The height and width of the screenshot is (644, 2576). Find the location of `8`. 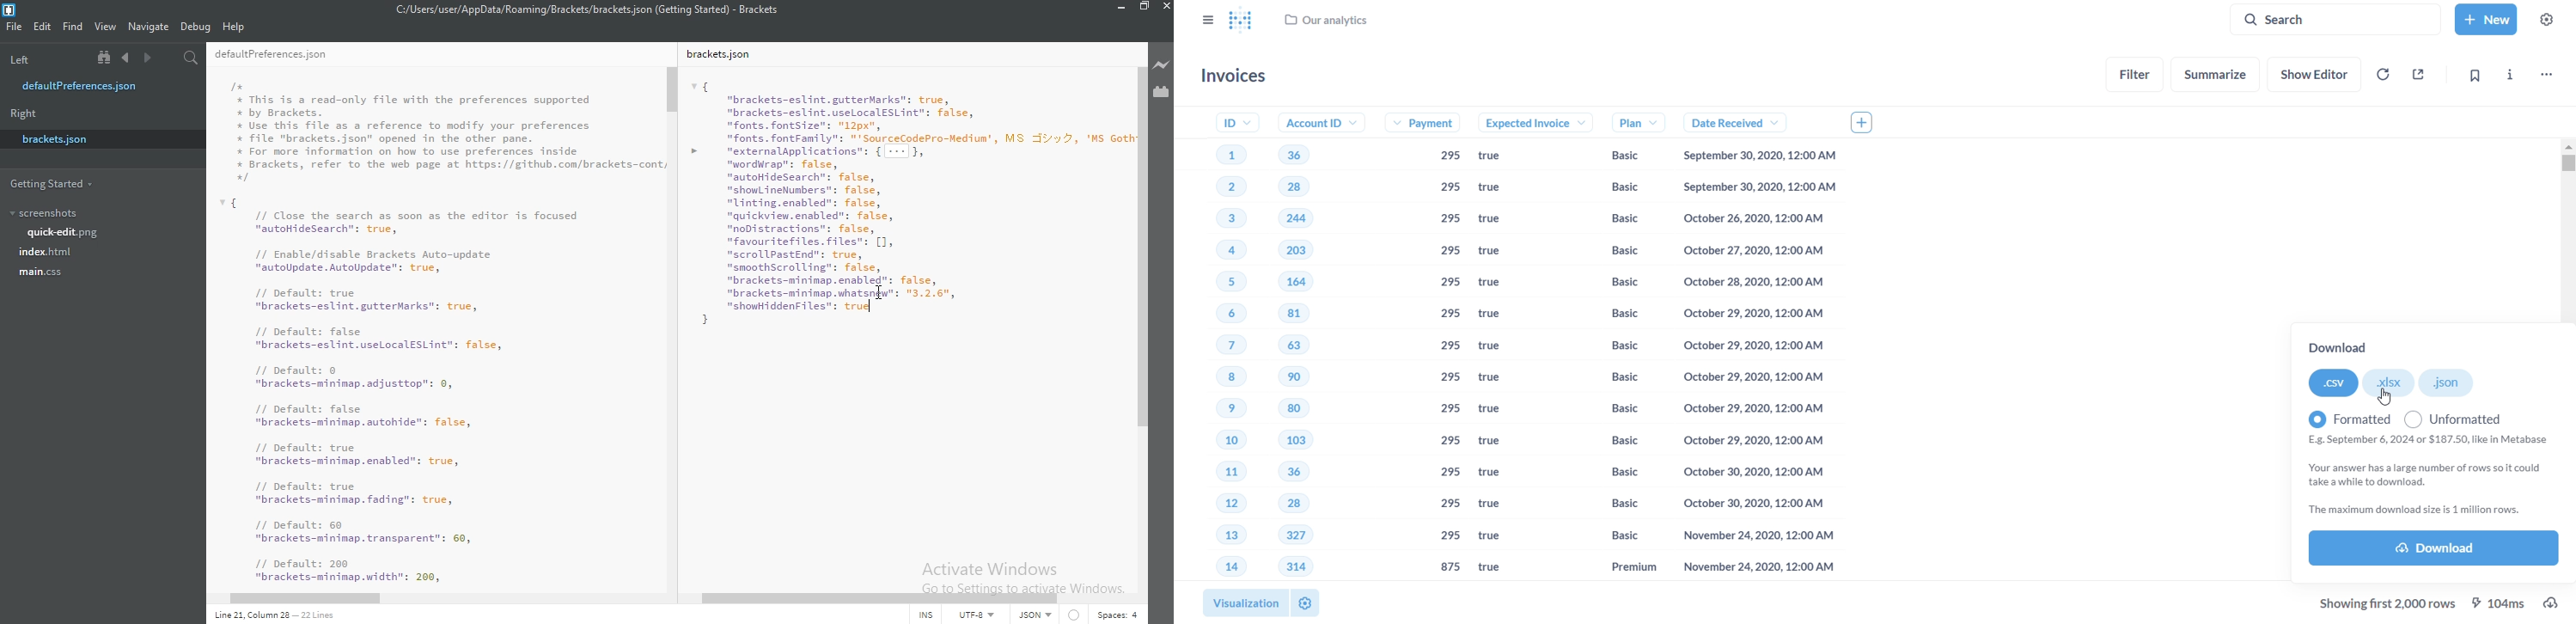

8 is located at coordinates (1211, 378).